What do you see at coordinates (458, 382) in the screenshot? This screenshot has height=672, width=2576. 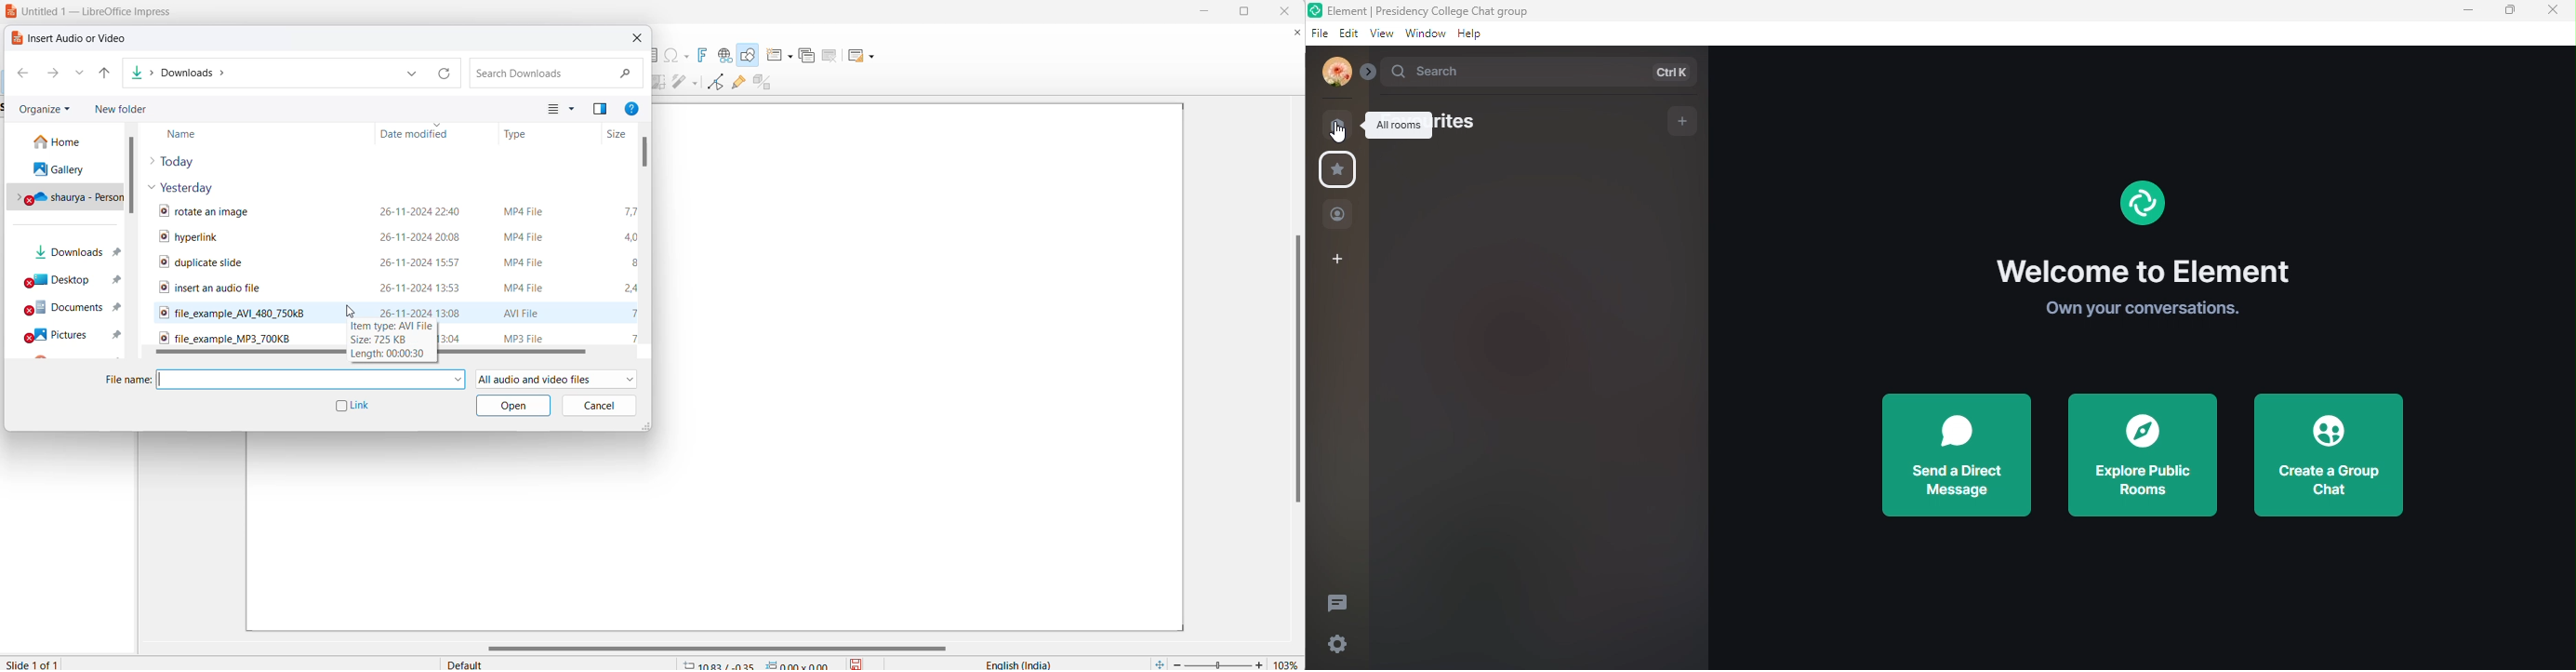 I see `file name dropdown button` at bounding box center [458, 382].